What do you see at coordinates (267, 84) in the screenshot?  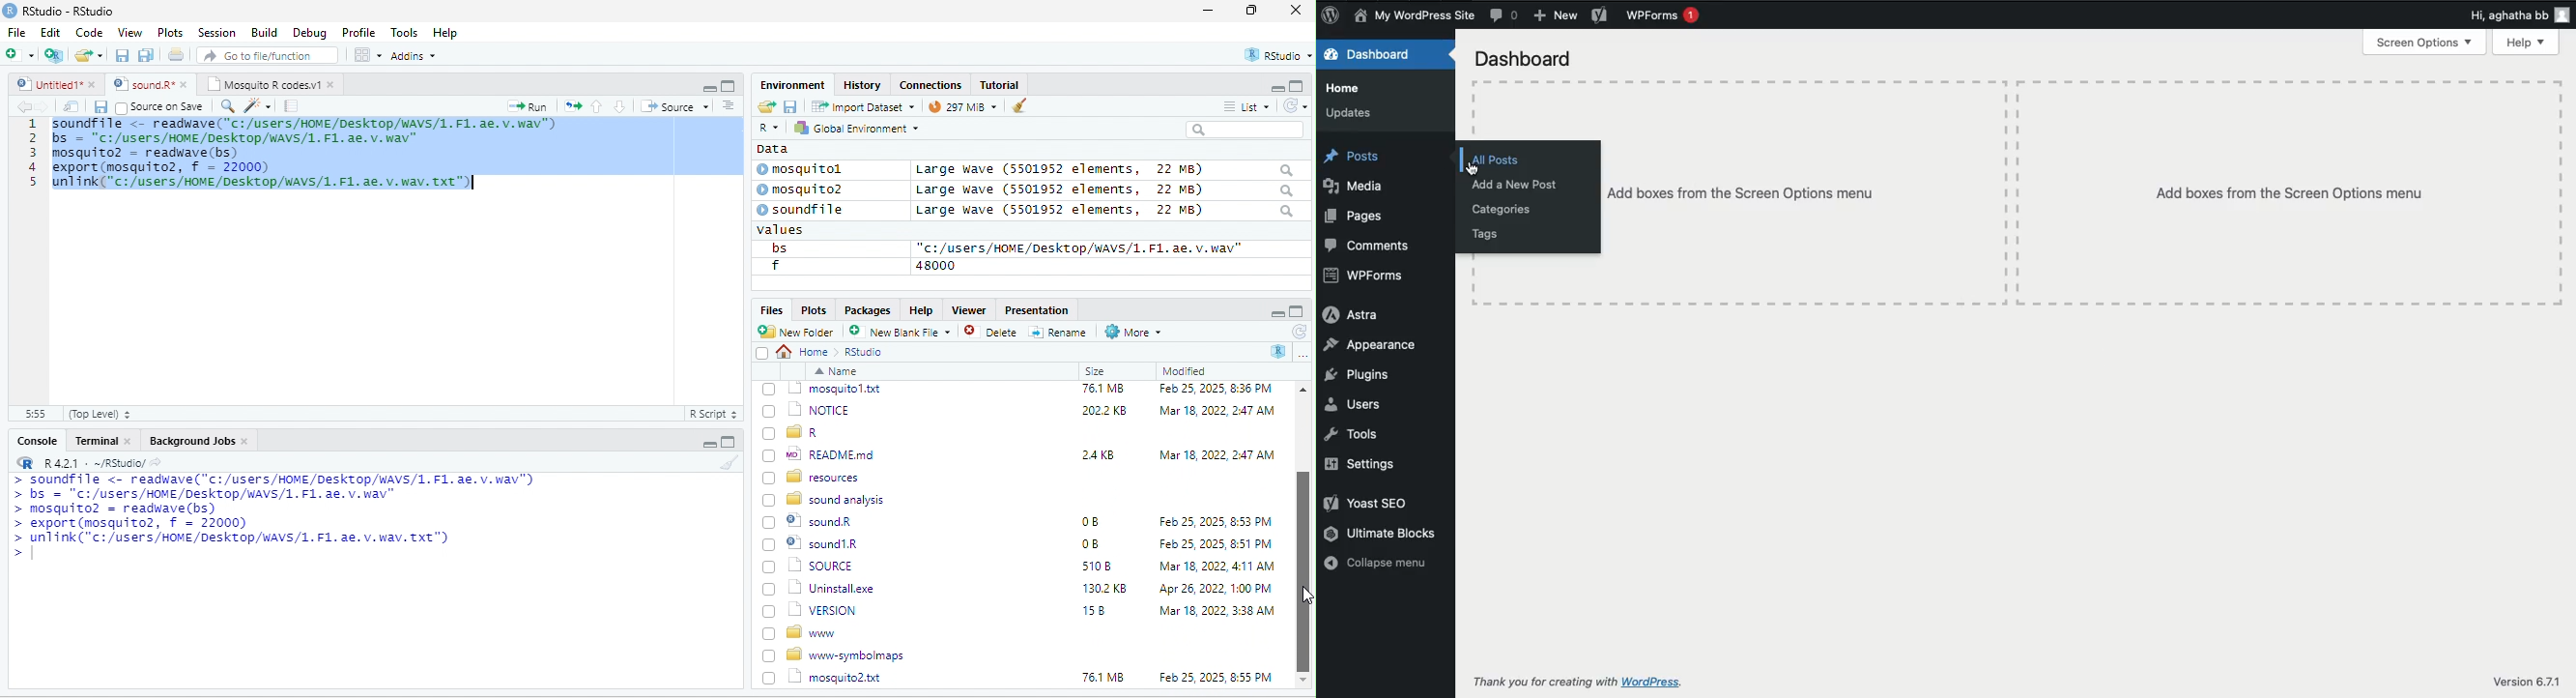 I see `Mosquito R codes.v1` at bounding box center [267, 84].